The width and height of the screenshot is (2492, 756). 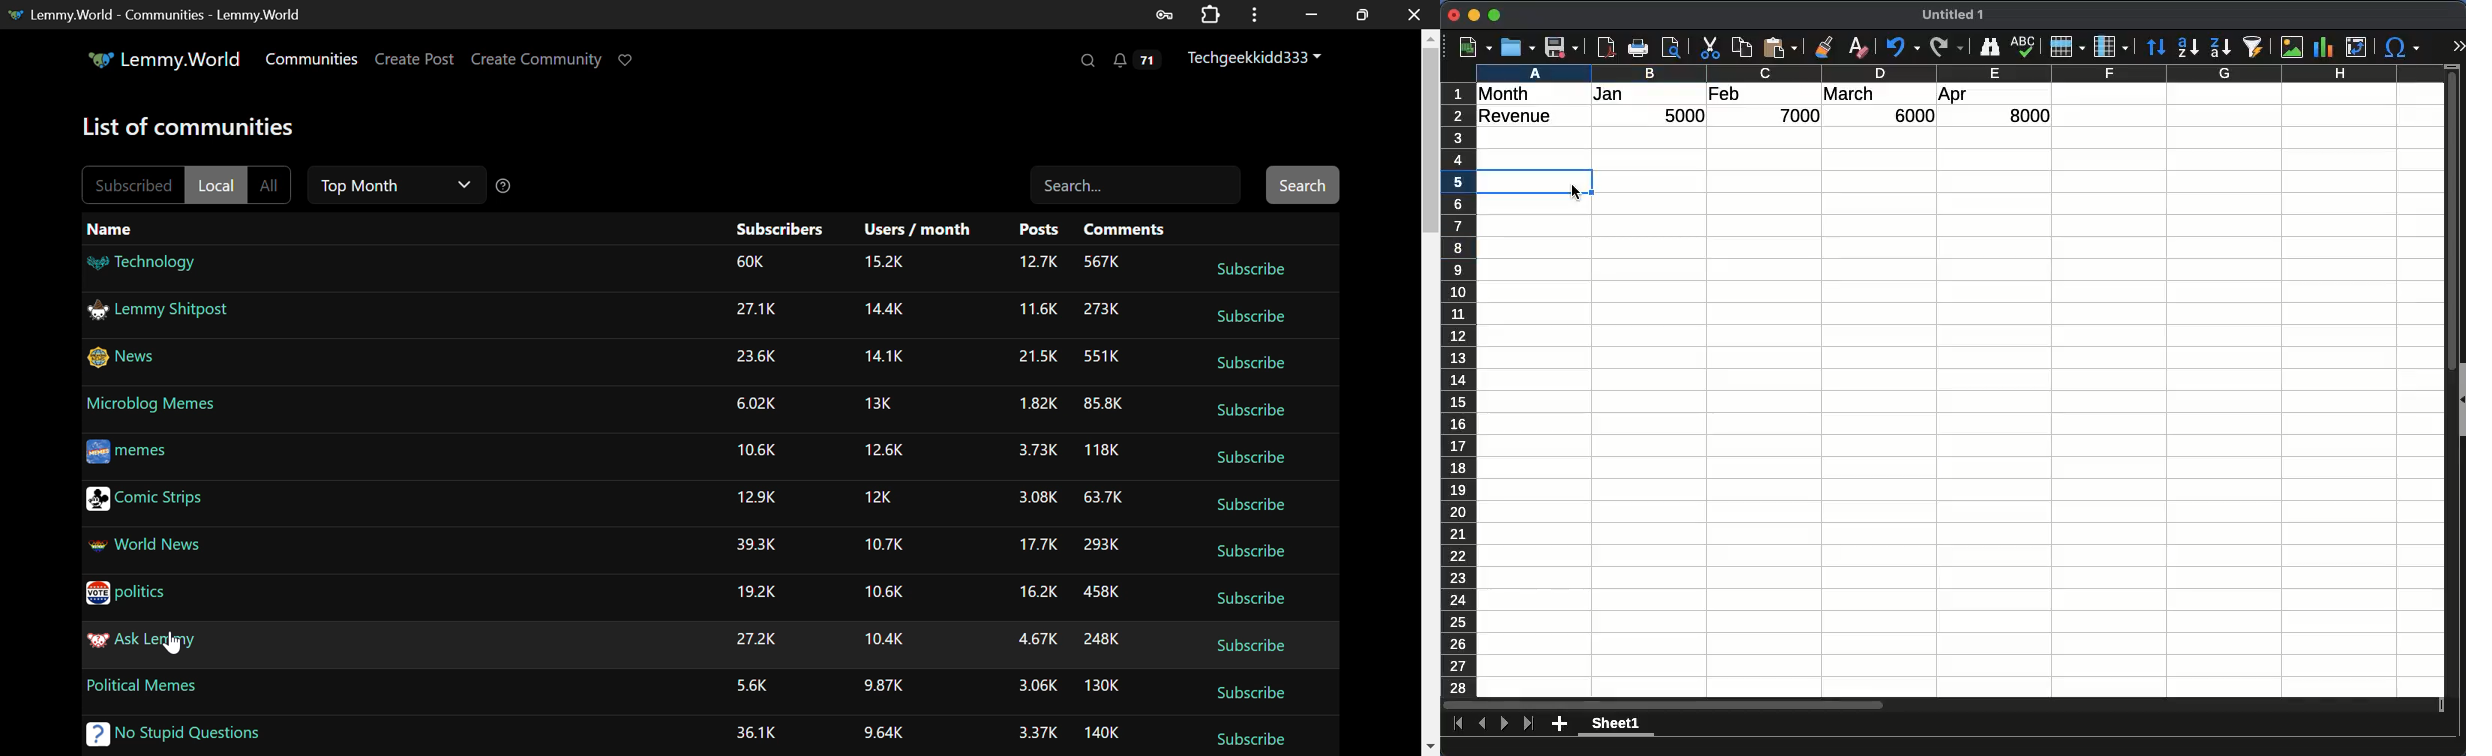 I want to click on Untitled 1, so click(x=1953, y=14).